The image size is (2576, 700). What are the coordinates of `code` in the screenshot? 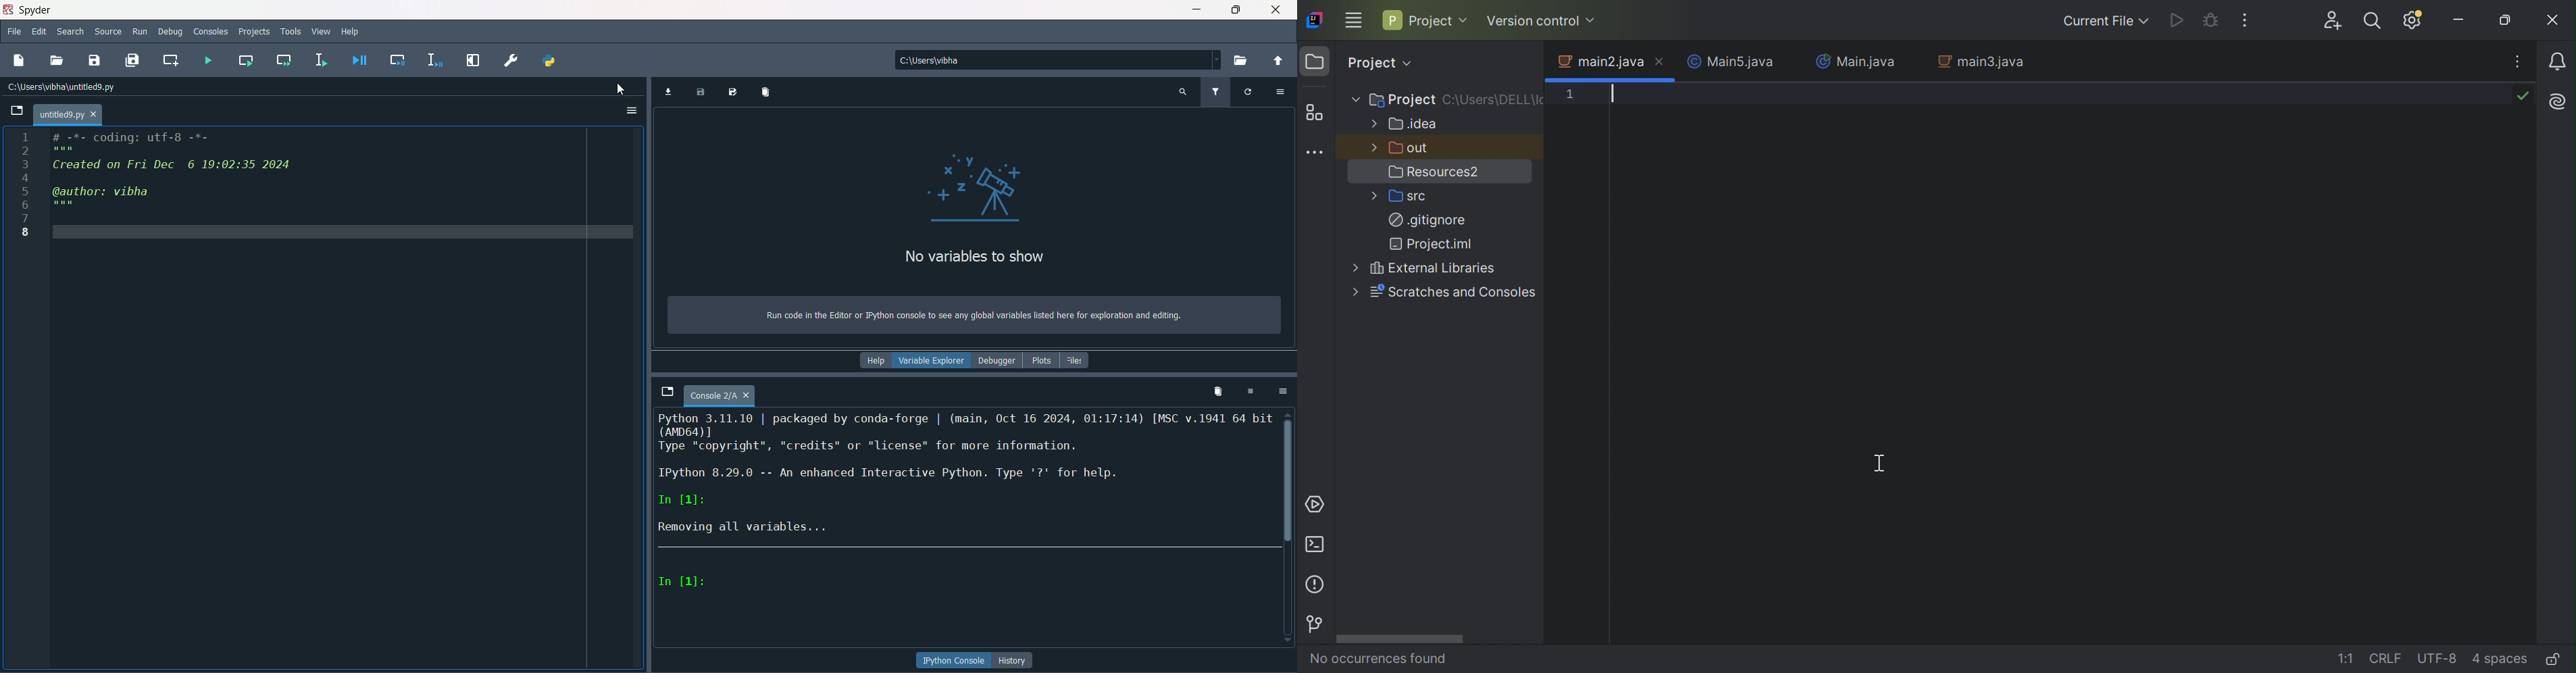 It's located at (174, 172).